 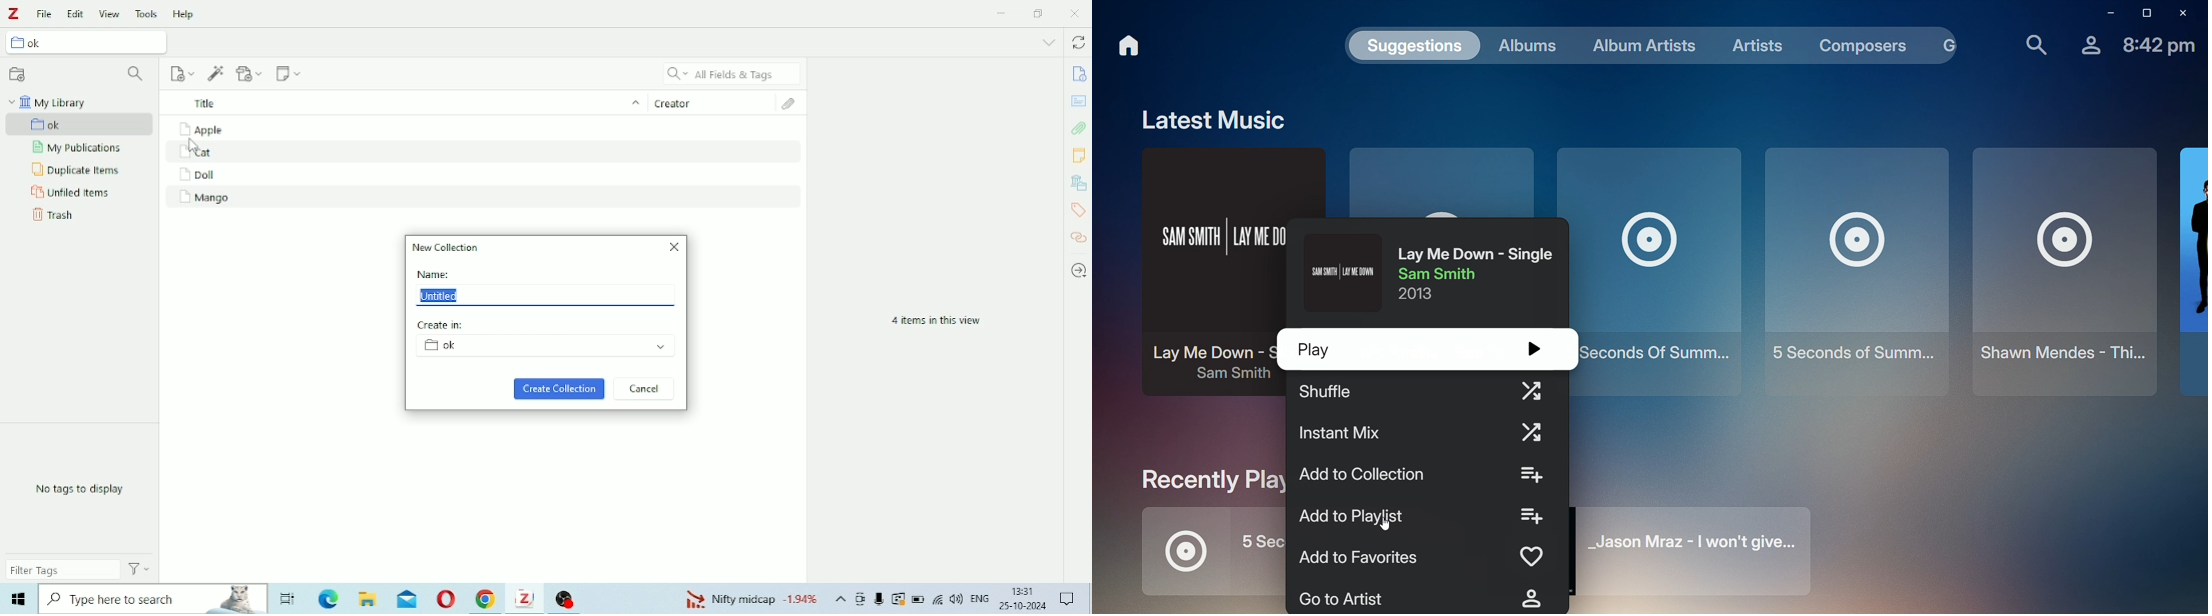 What do you see at coordinates (72, 193) in the screenshot?
I see `Unfiled Items` at bounding box center [72, 193].